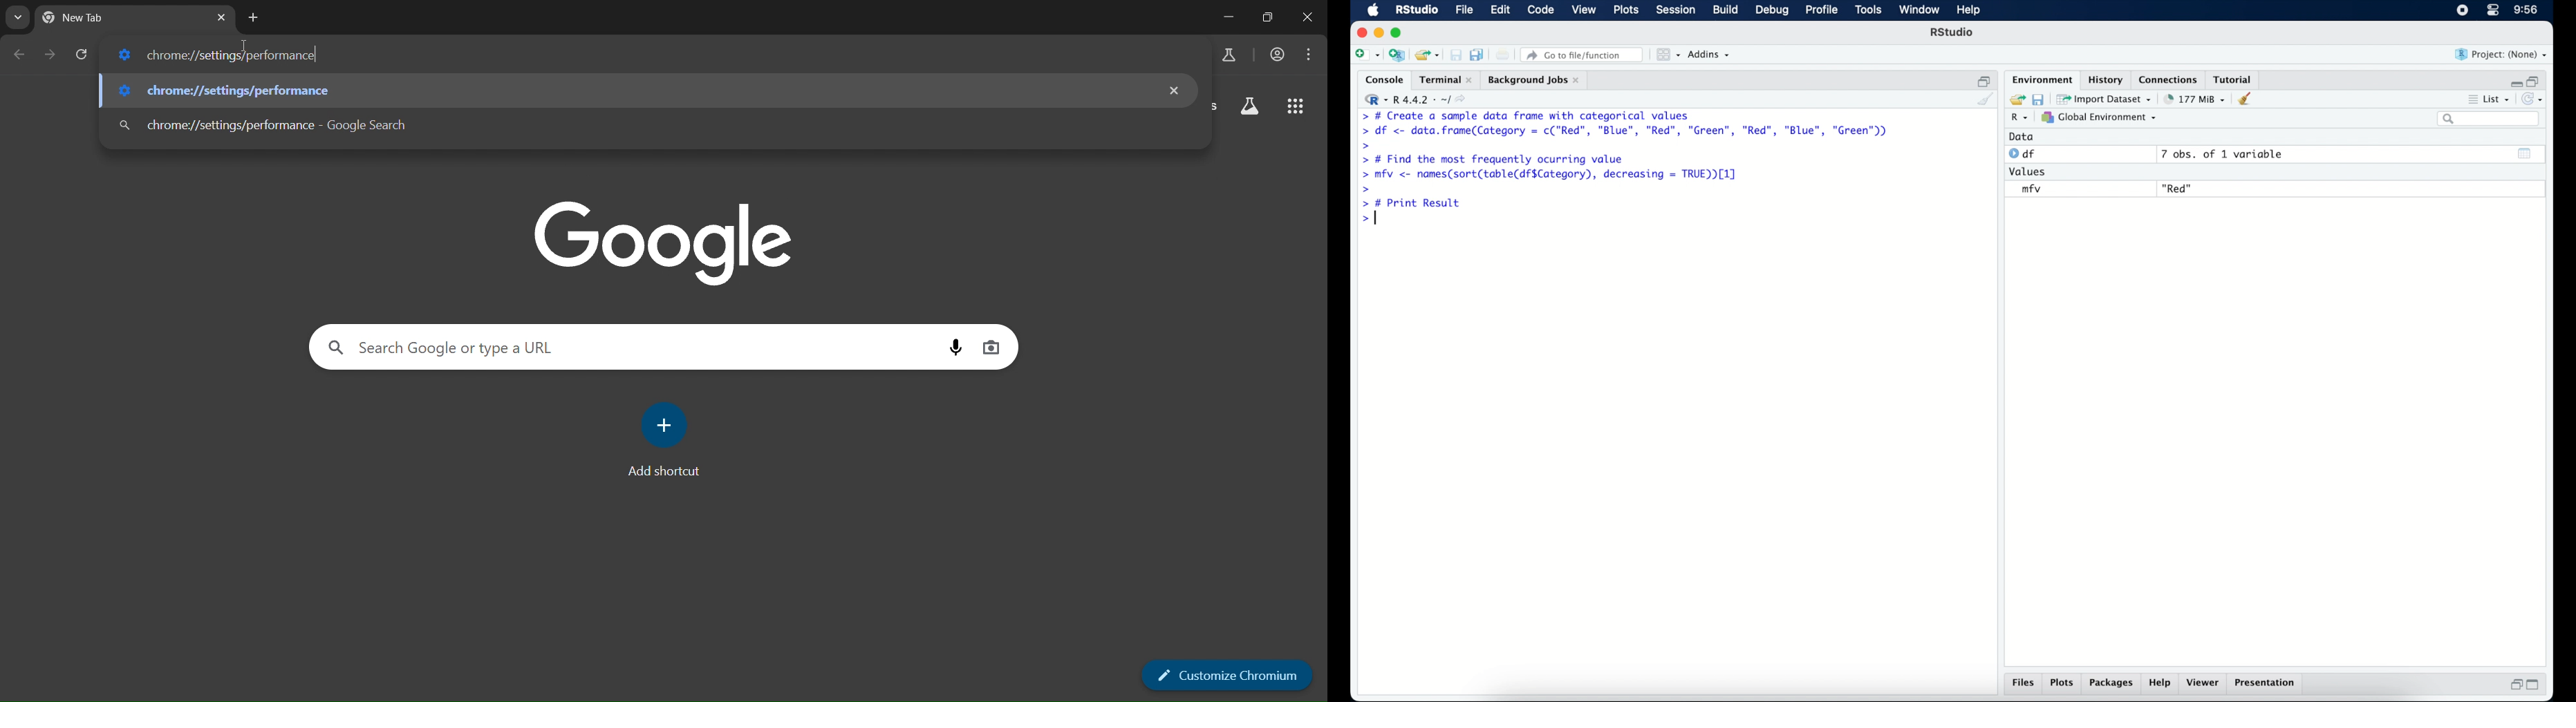 This screenshot has width=2576, height=728. What do you see at coordinates (1454, 53) in the screenshot?
I see `save` at bounding box center [1454, 53].